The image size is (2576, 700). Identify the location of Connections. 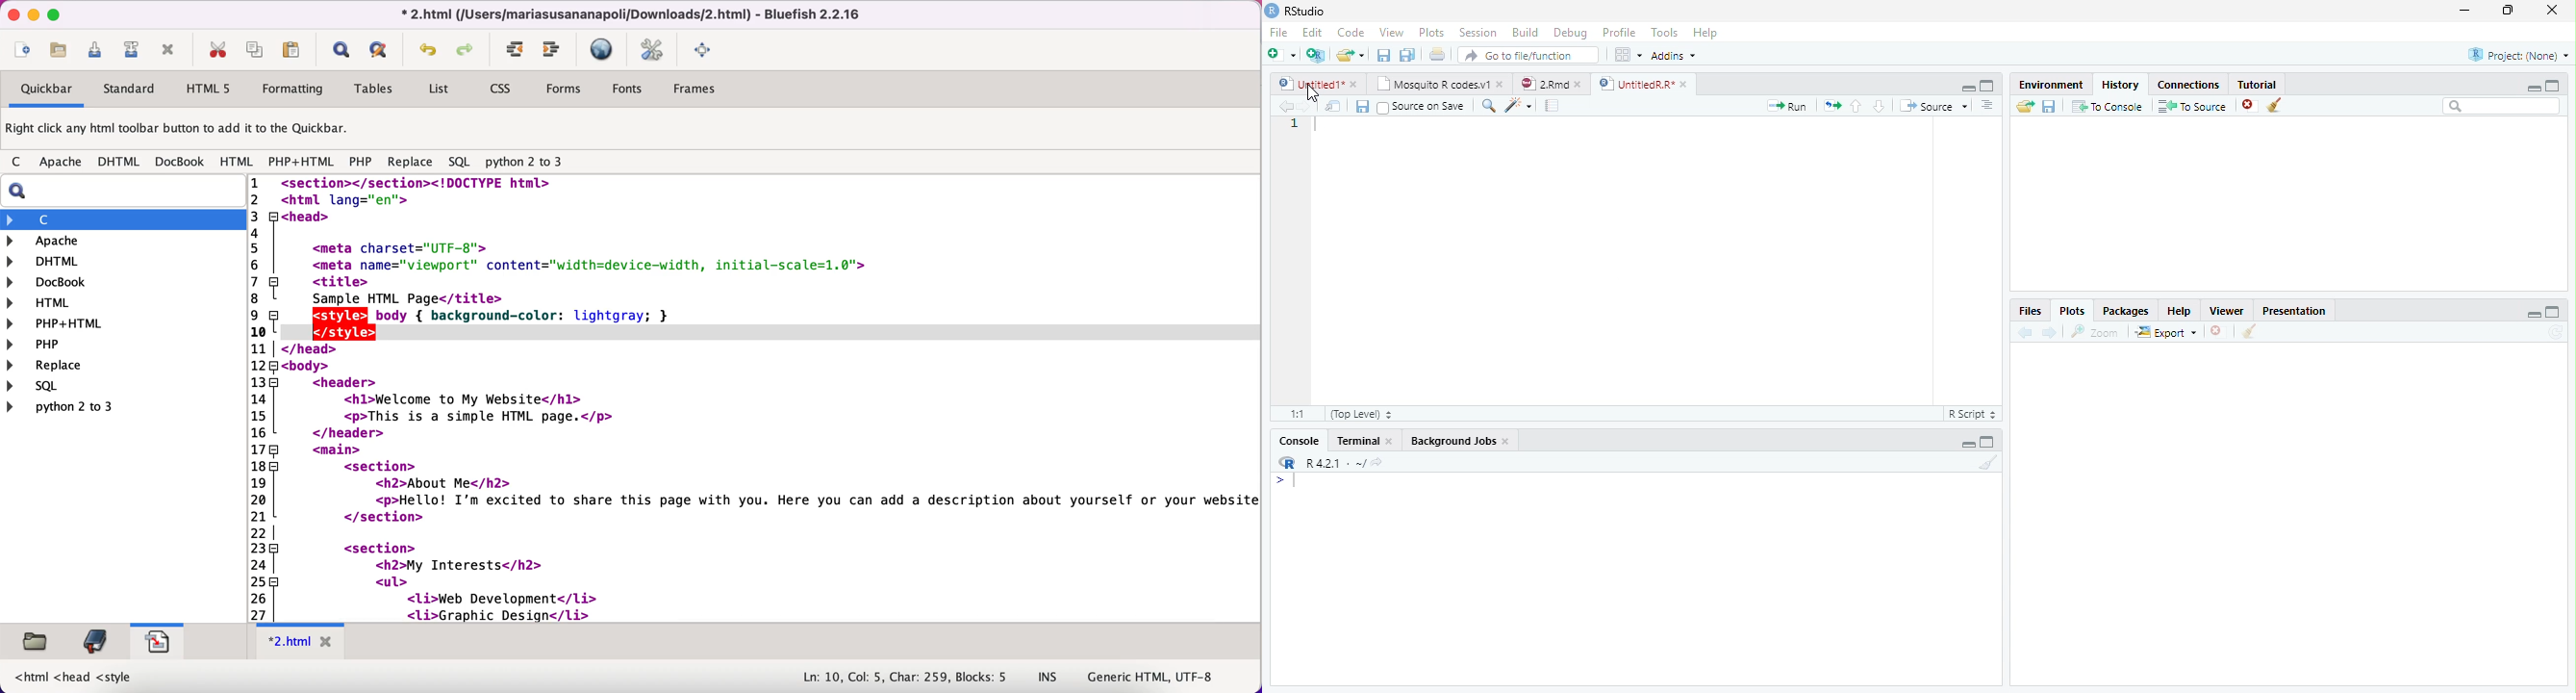
(2189, 86).